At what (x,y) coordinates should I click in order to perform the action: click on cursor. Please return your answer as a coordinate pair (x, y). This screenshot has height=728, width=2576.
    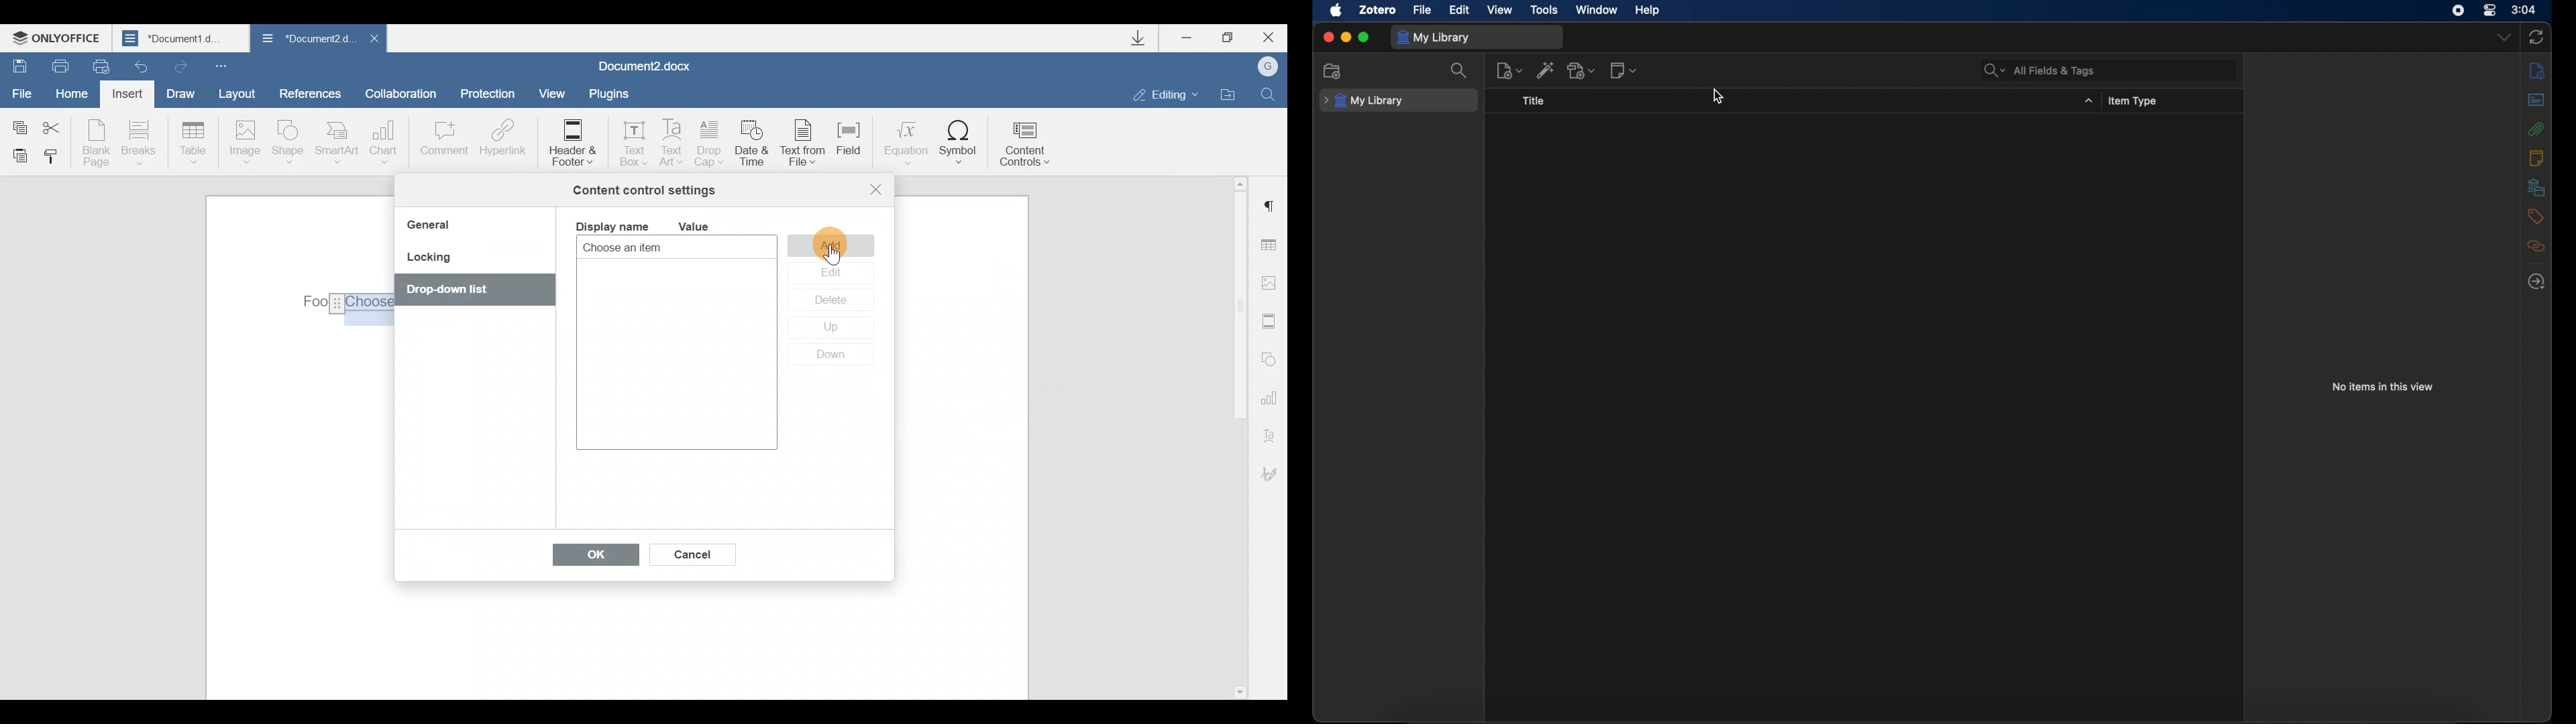
    Looking at the image, I should click on (1719, 97).